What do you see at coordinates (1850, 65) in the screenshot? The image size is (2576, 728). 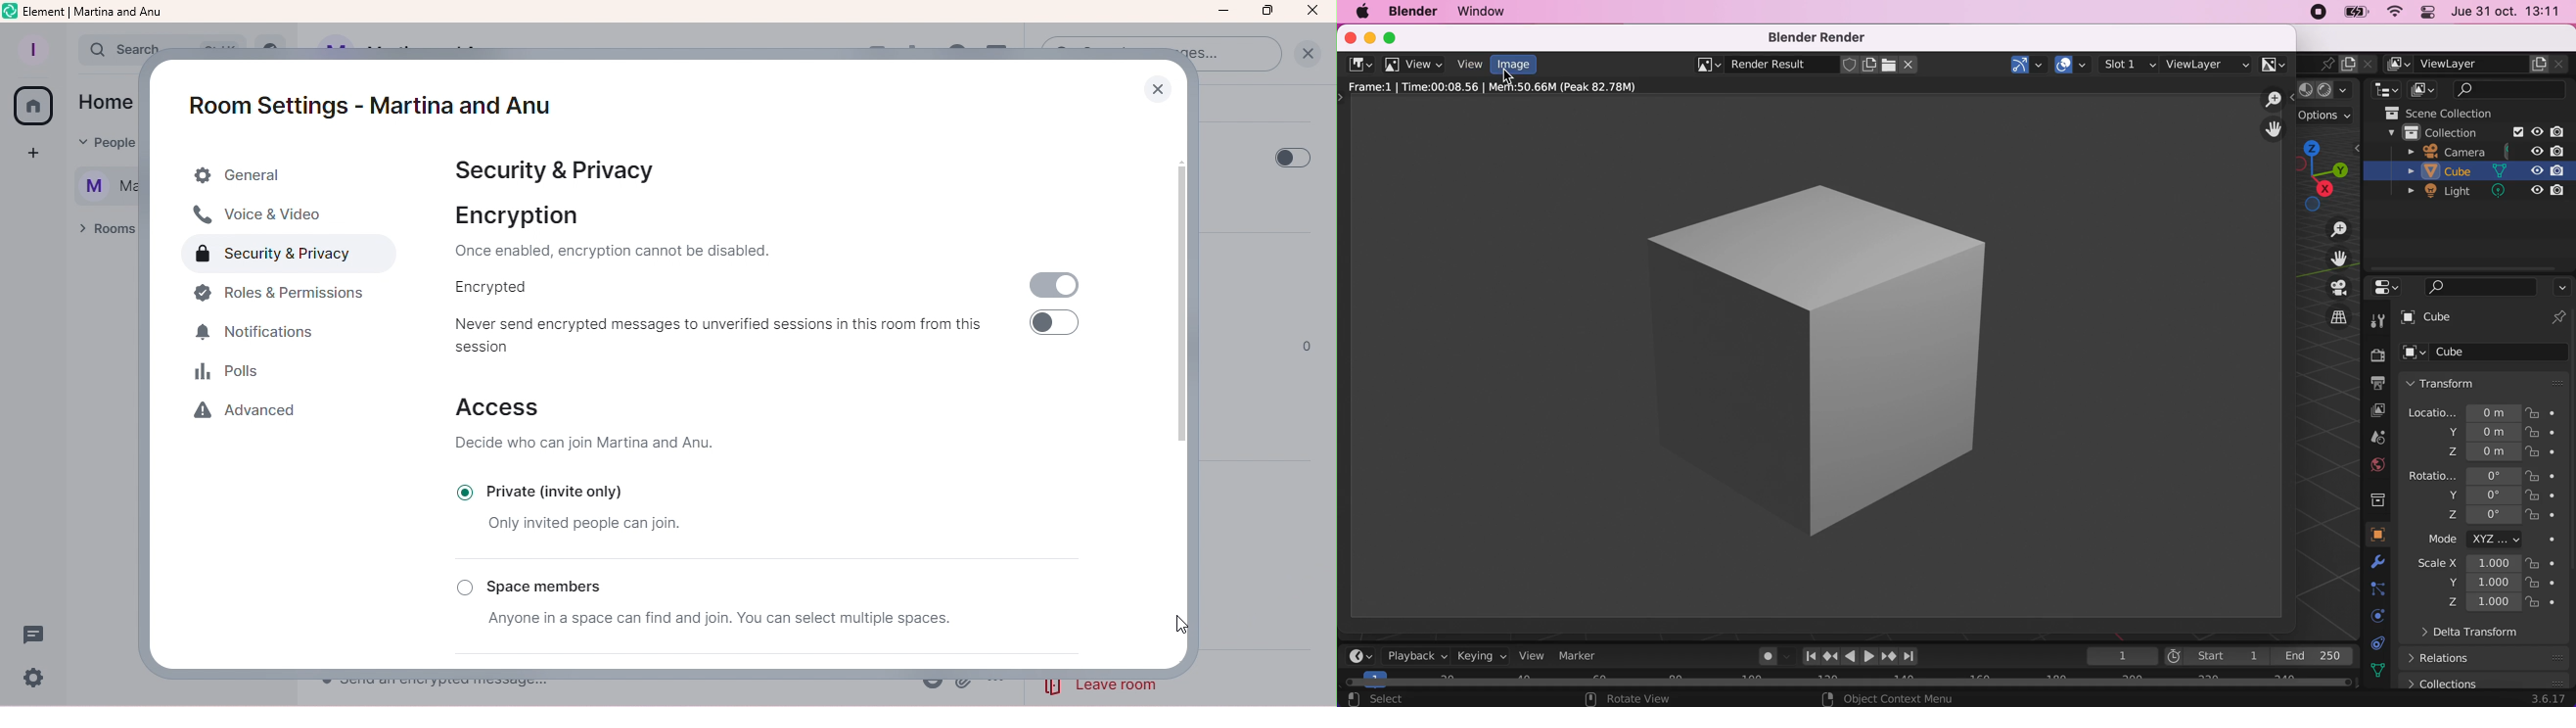 I see `fake user` at bounding box center [1850, 65].